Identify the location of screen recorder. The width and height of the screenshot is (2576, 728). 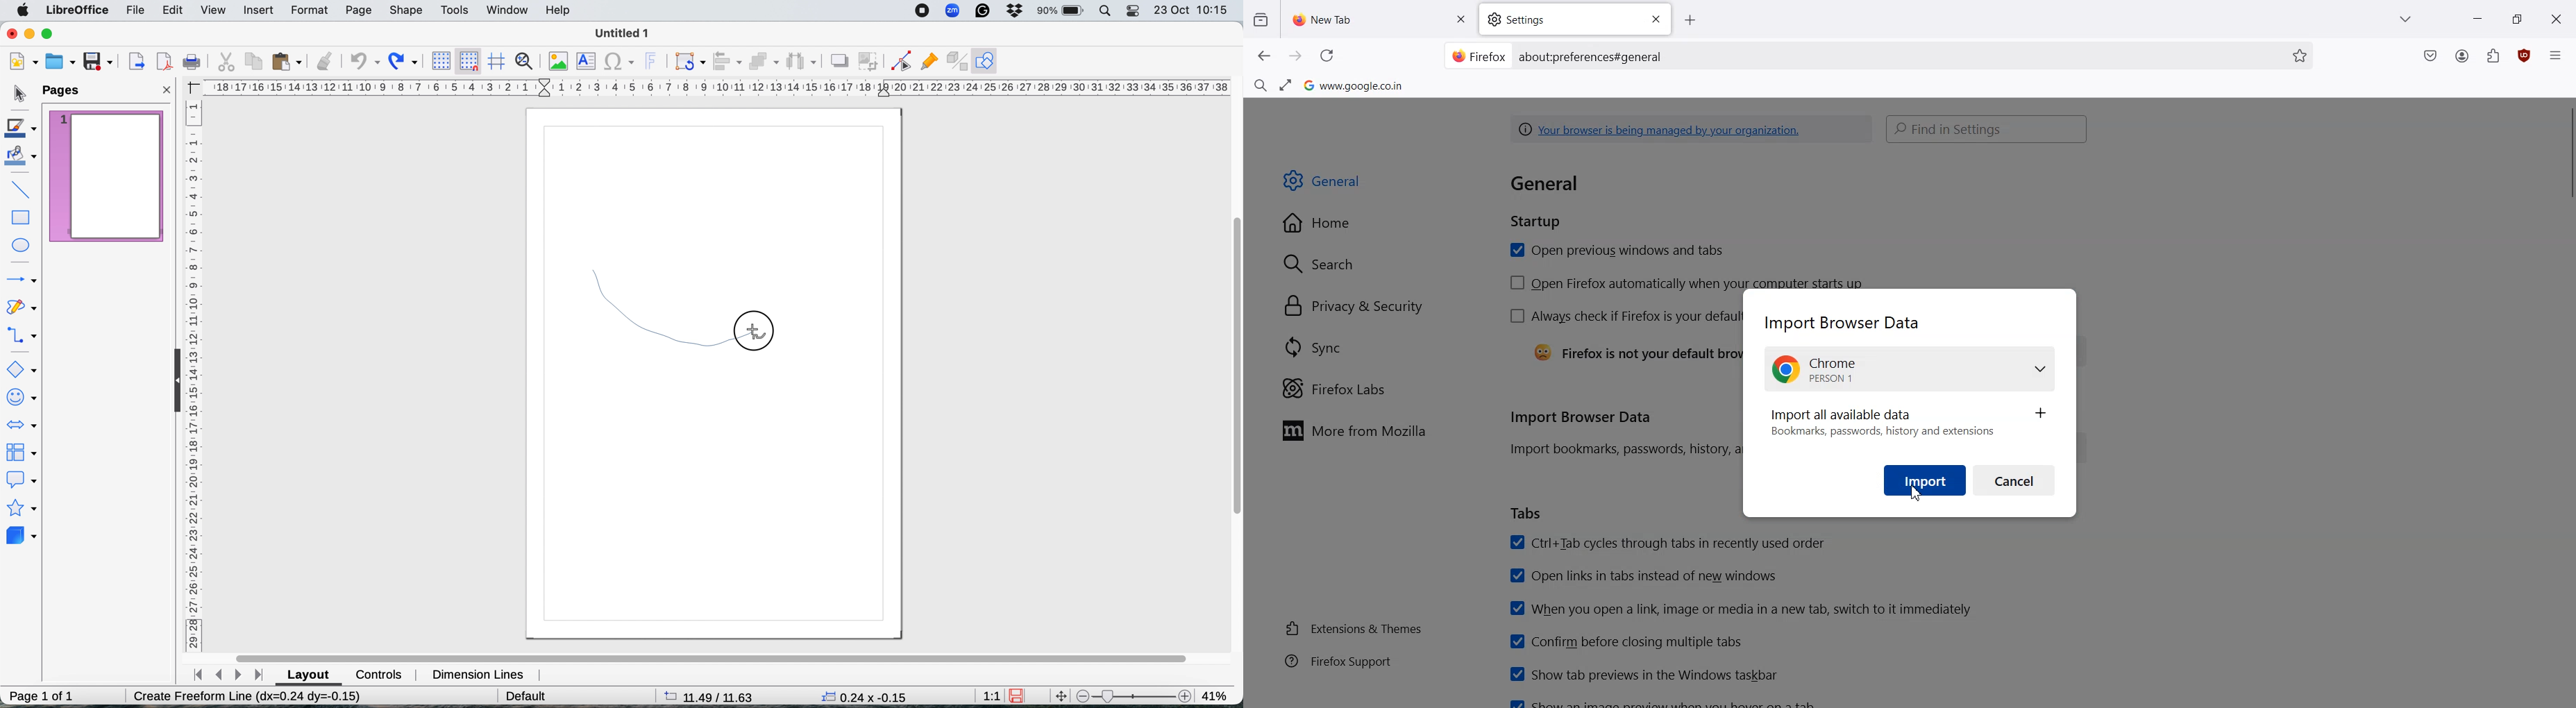
(923, 11).